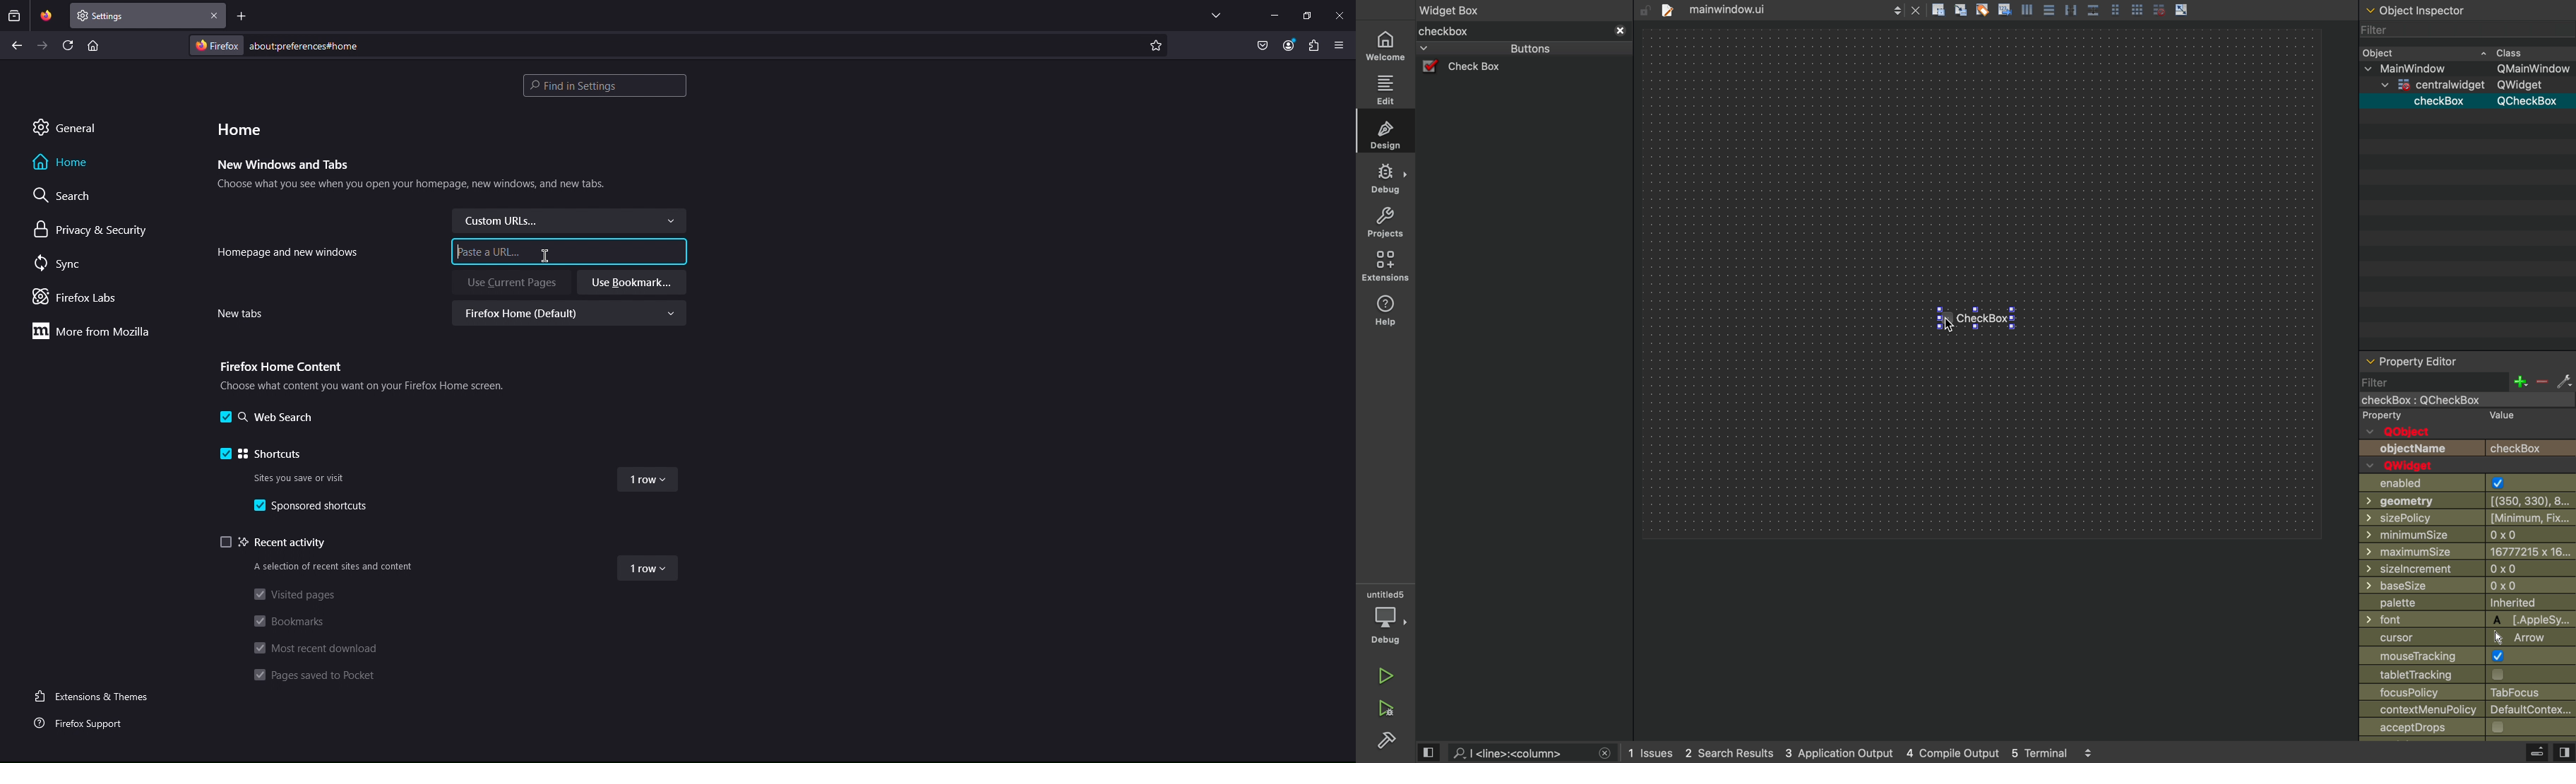 This screenshot has height=784, width=2576. Describe the element at coordinates (2437, 674) in the screenshot. I see `table tracking` at that location.